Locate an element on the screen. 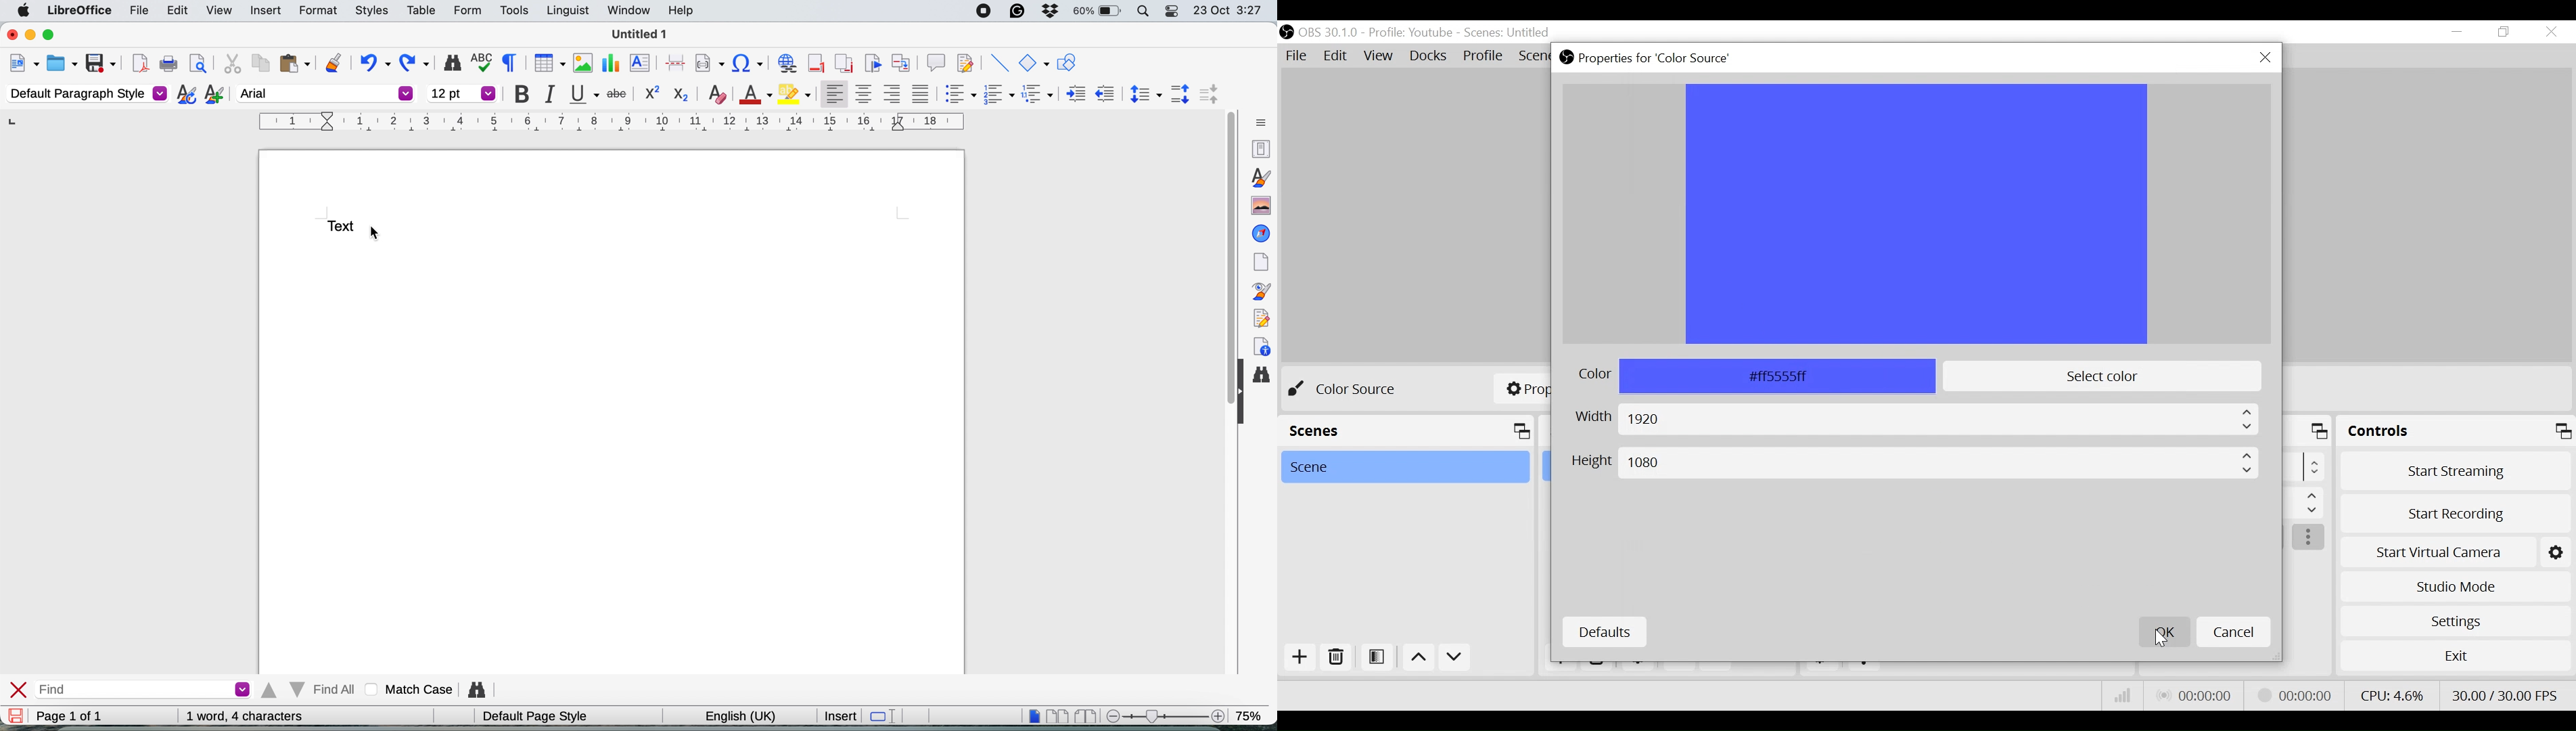 This screenshot has height=756, width=2576. minimize is located at coordinates (2458, 31).